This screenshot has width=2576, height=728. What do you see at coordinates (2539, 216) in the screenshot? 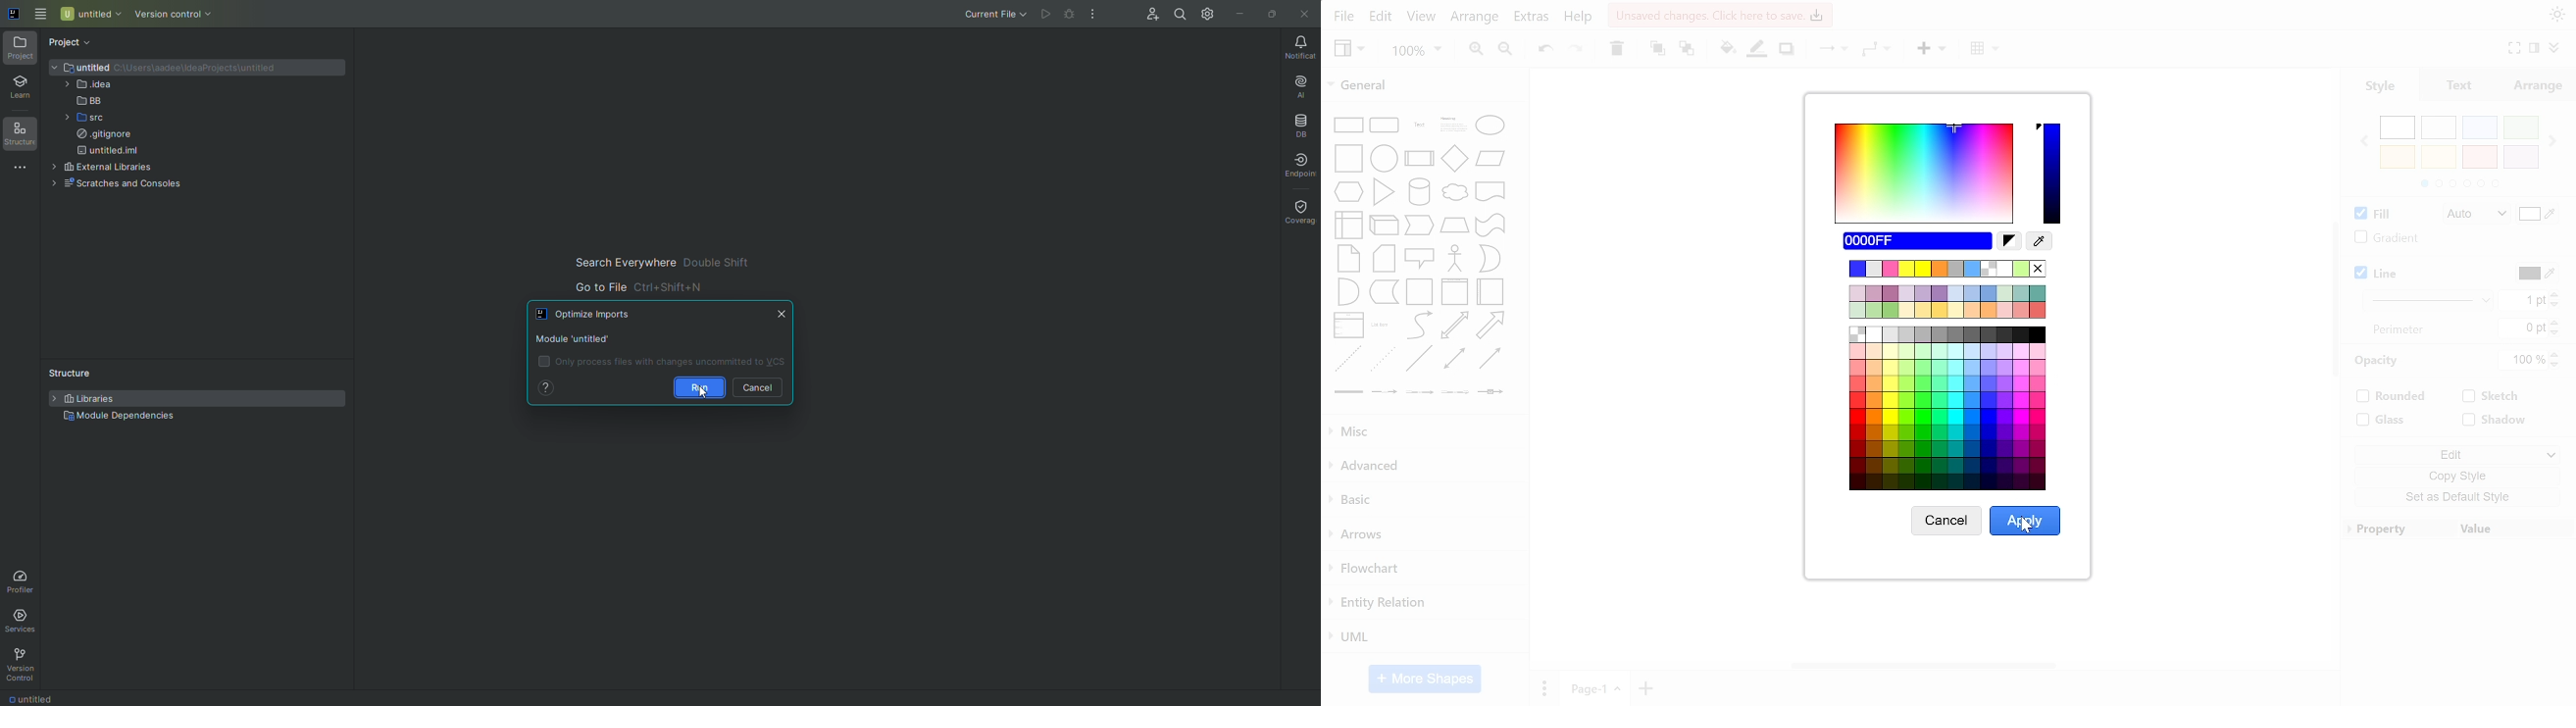
I see `fill color` at bounding box center [2539, 216].